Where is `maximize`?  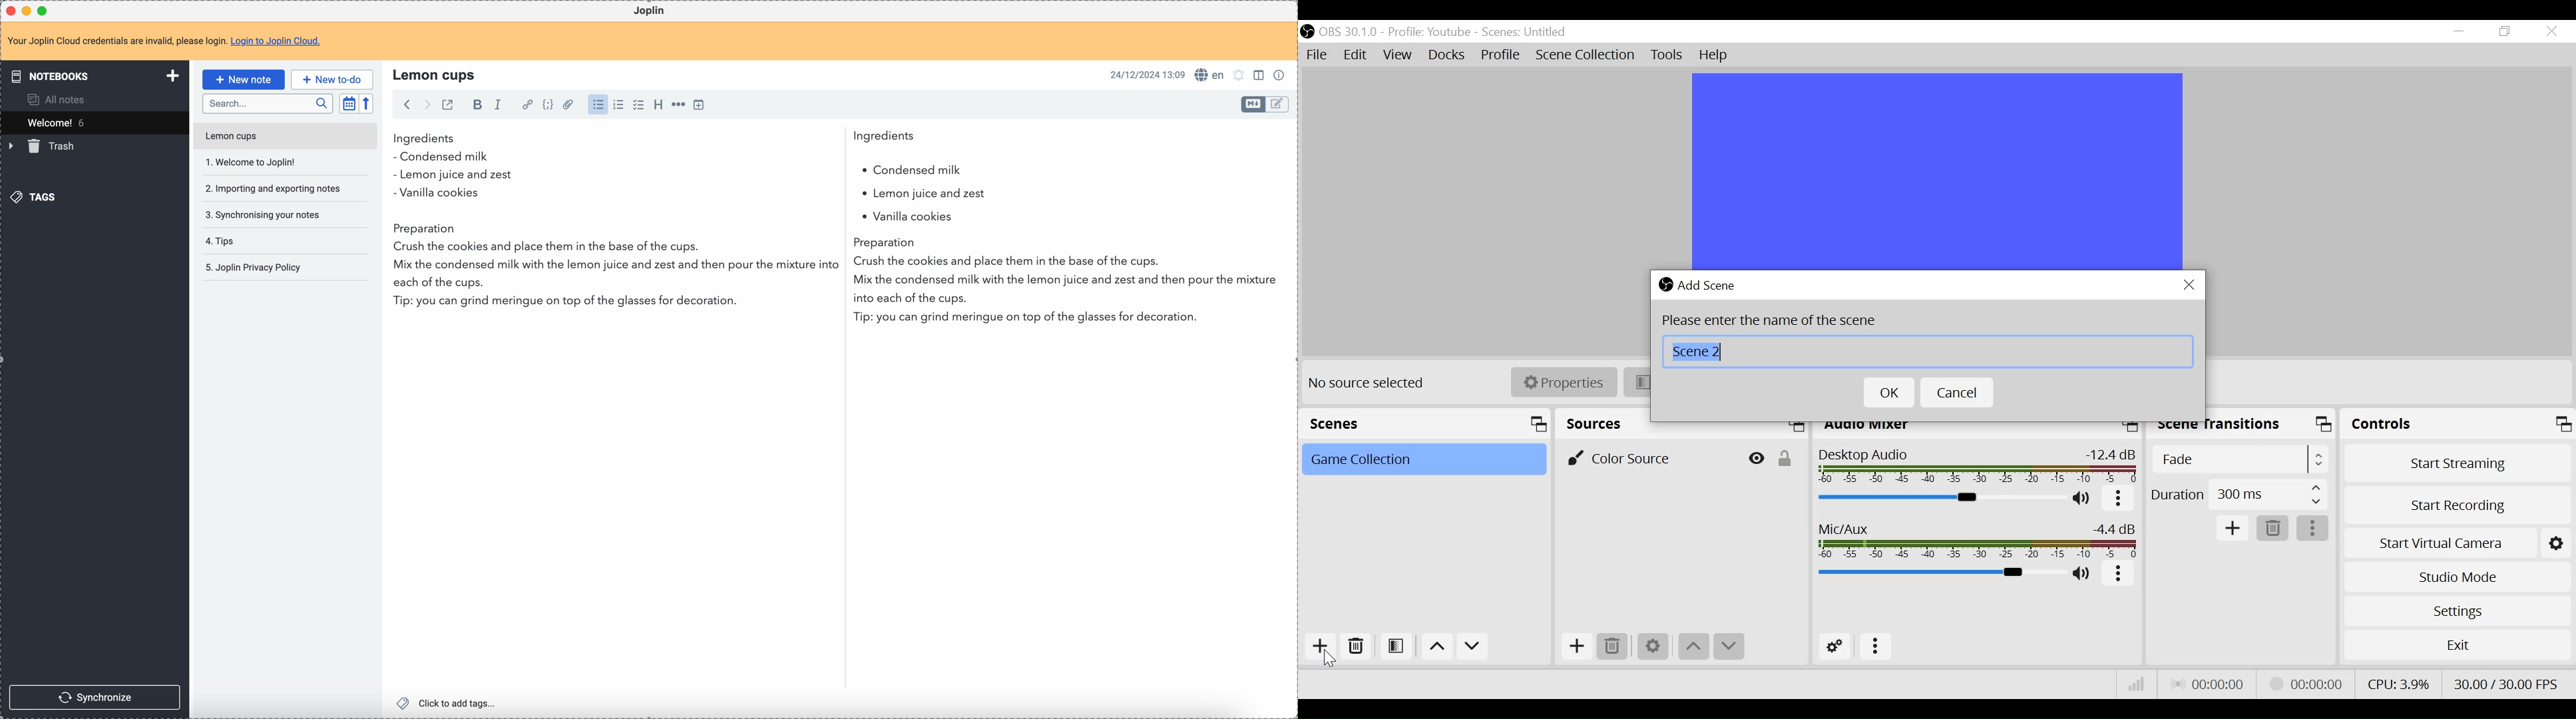
maximize is located at coordinates (45, 10).